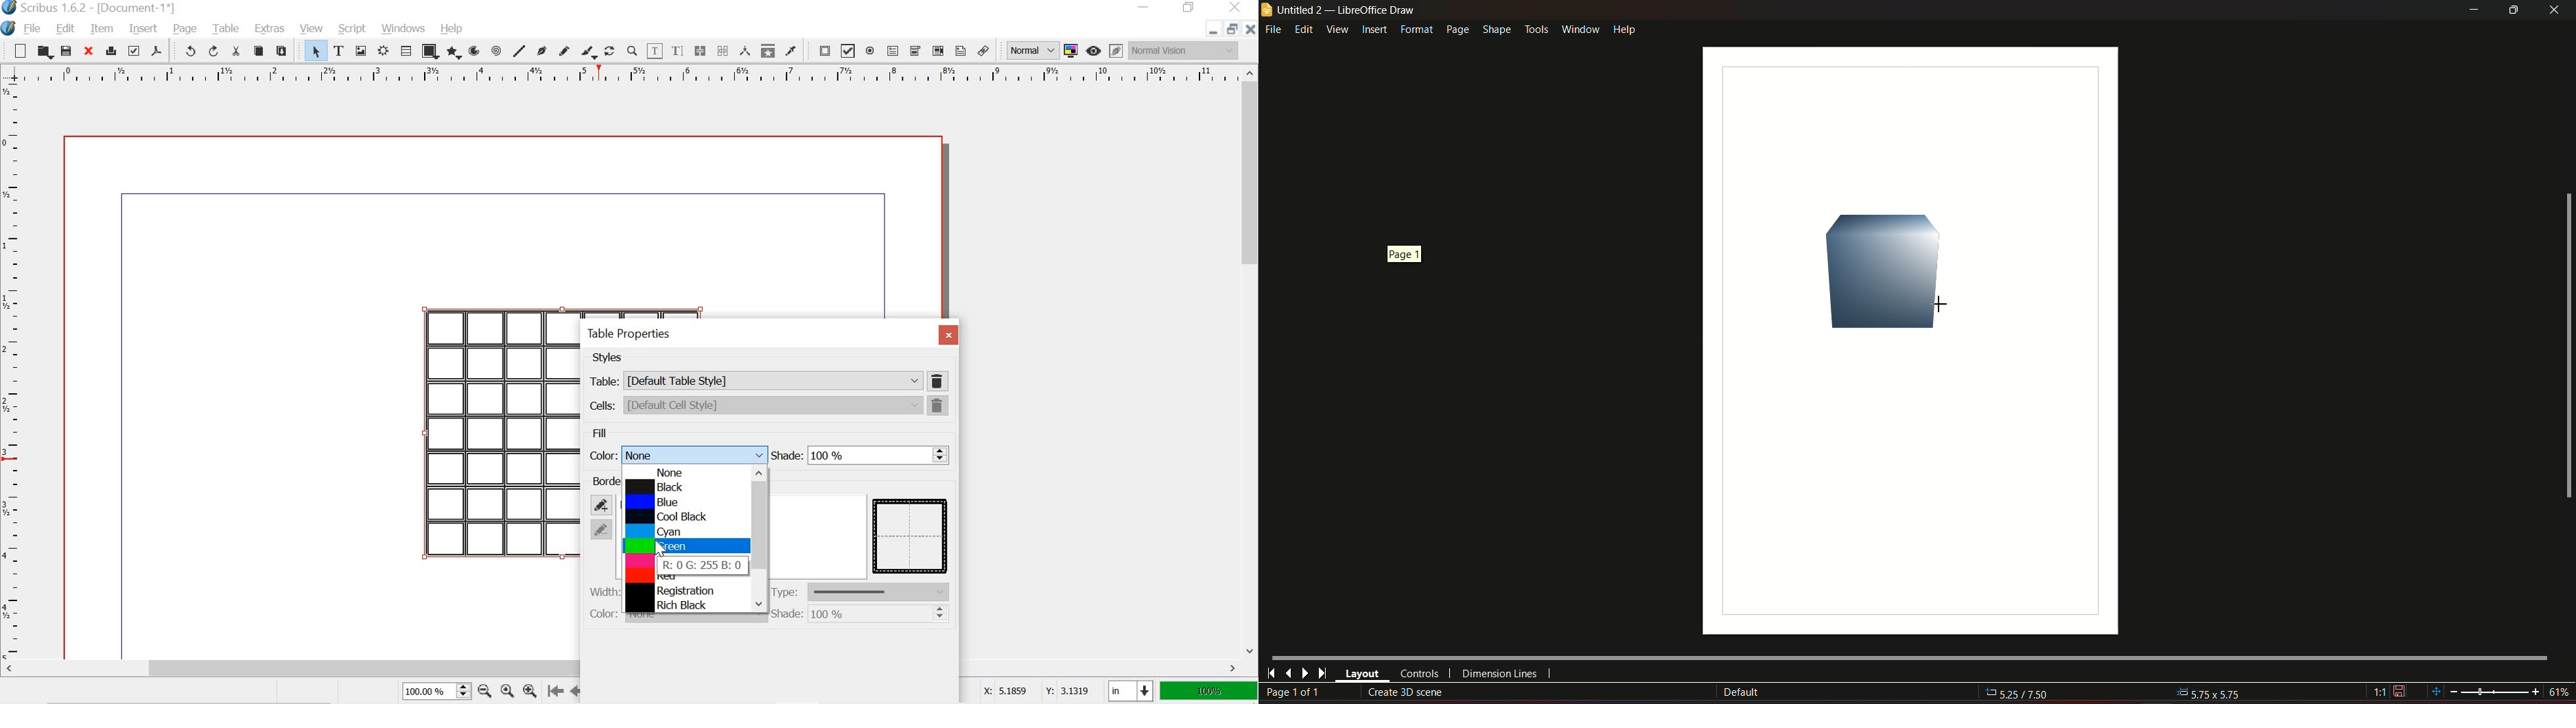  What do you see at coordinates (600, 504) in the screenshot?
I see `add border` at bounding box center [600, 504].